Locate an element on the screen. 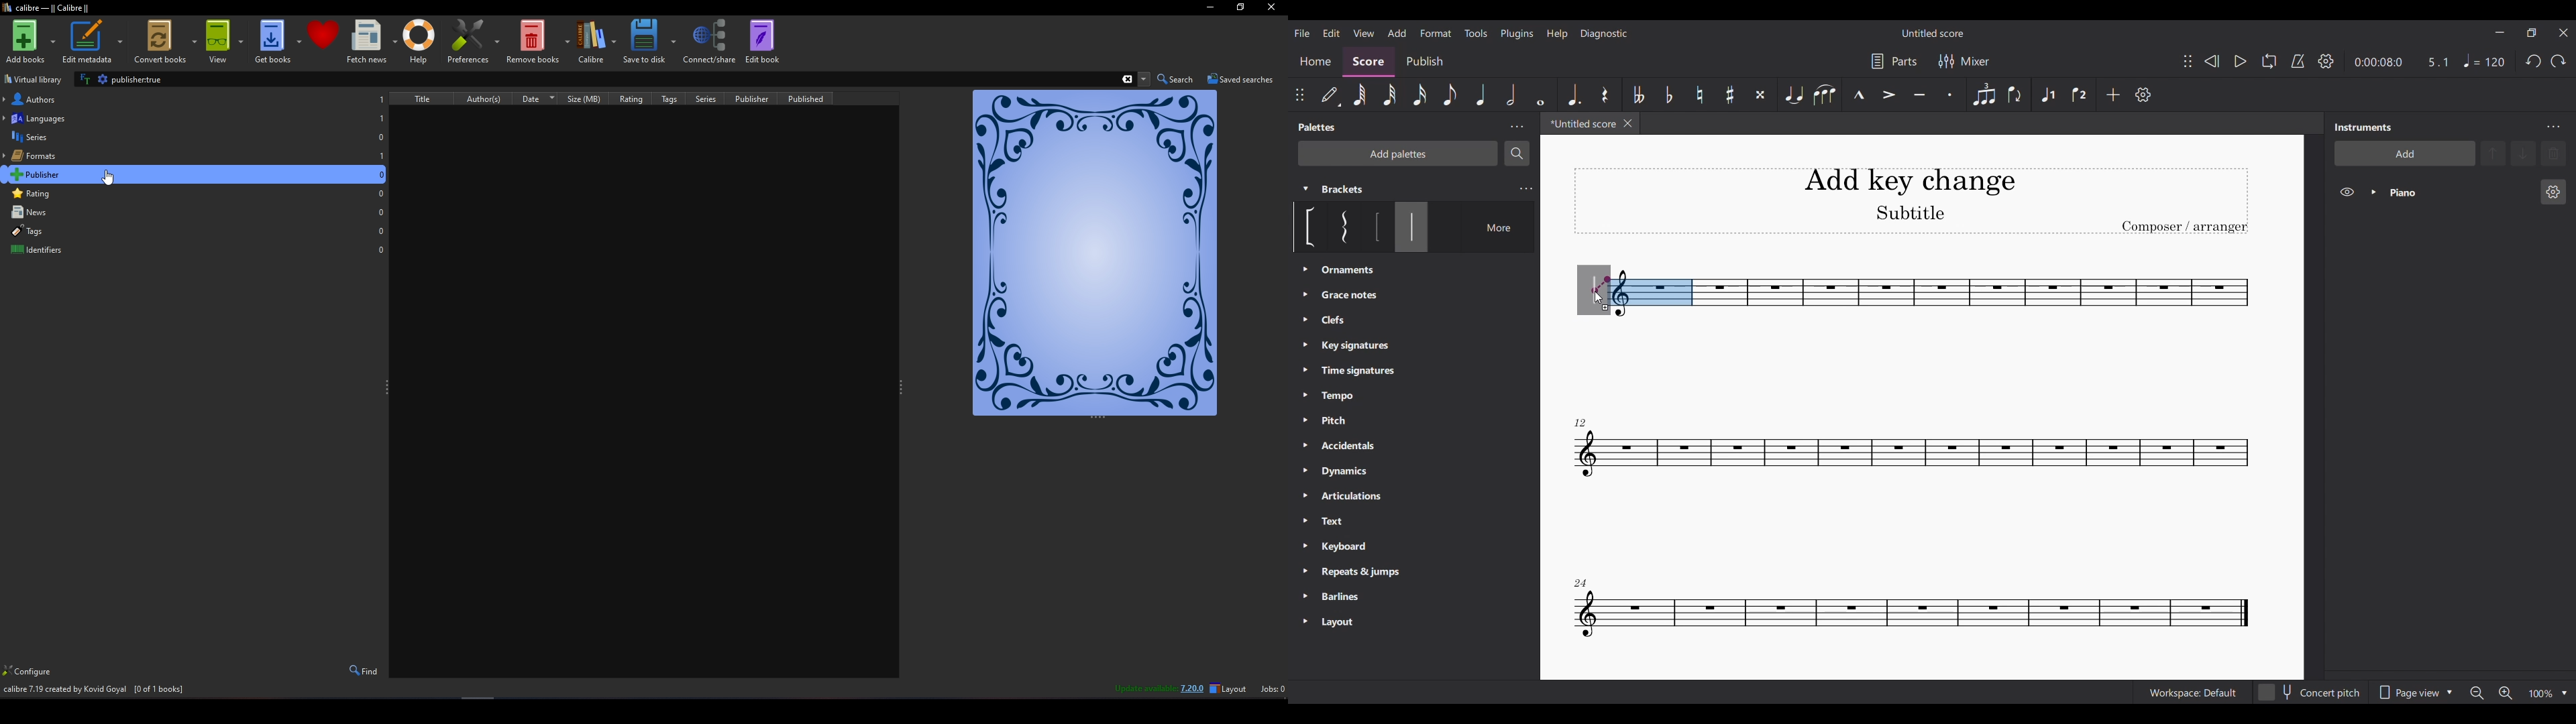 The width and height of the screenshot is (2576, 728). Whole note is located at coordinates (1540, 95).